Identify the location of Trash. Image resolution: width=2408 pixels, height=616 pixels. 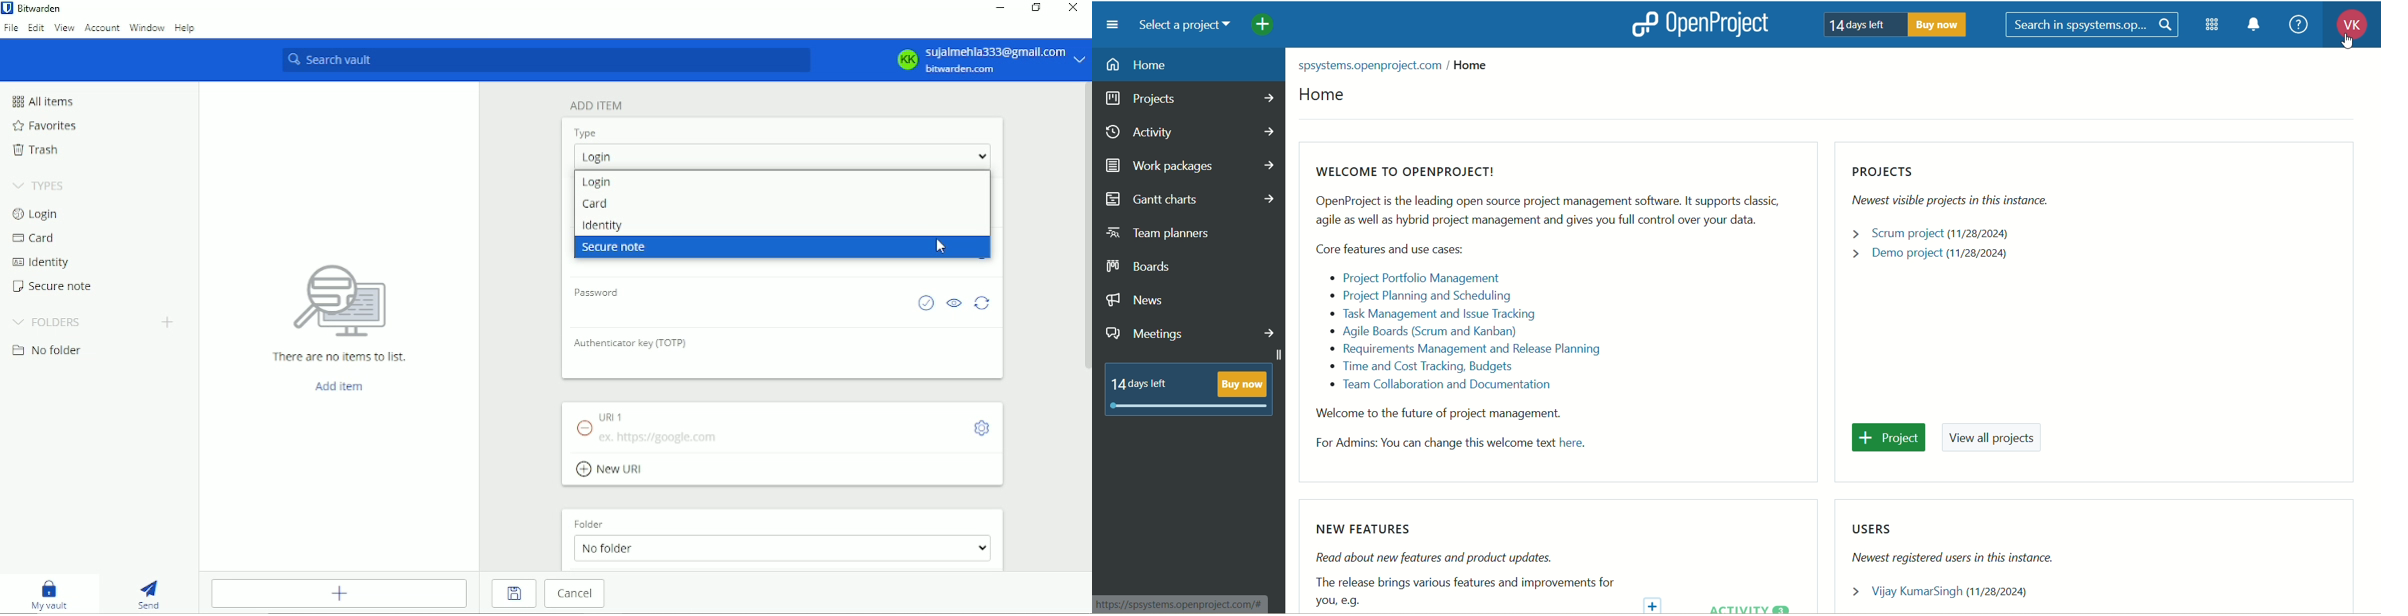
(35, 149).